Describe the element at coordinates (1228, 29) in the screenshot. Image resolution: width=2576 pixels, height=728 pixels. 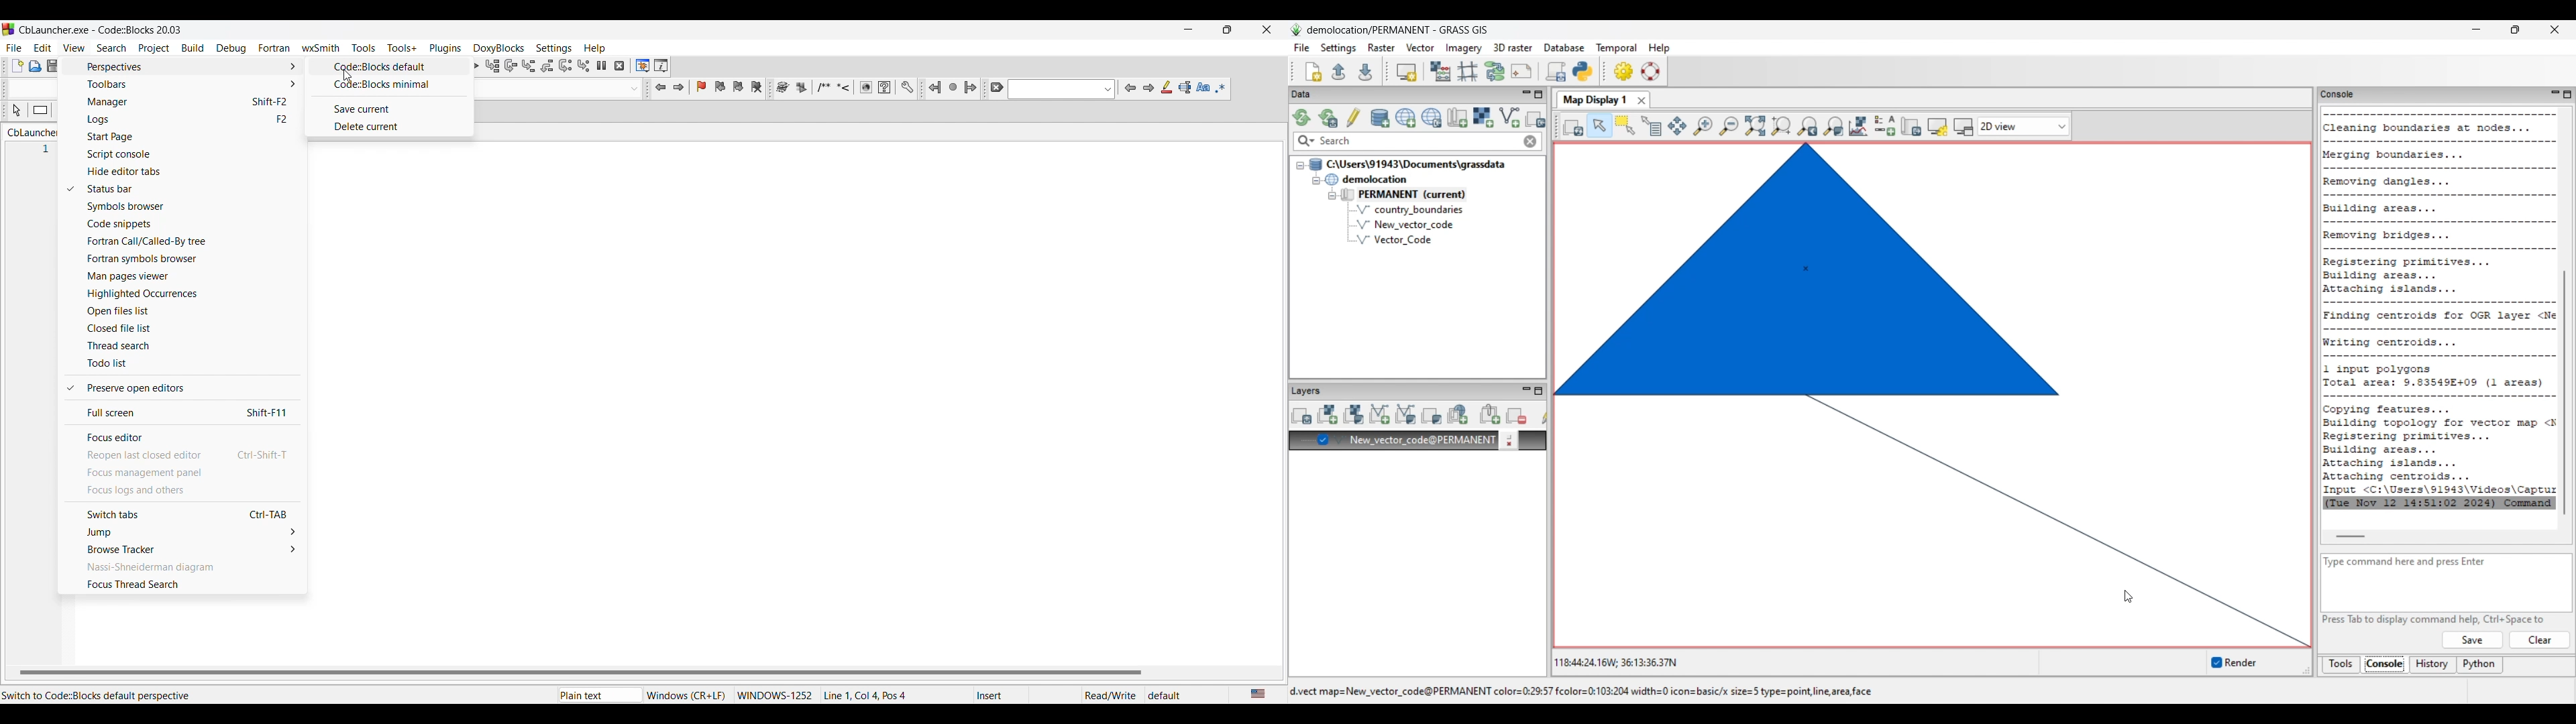
I see `Show interface in a smaller tab` at that location.